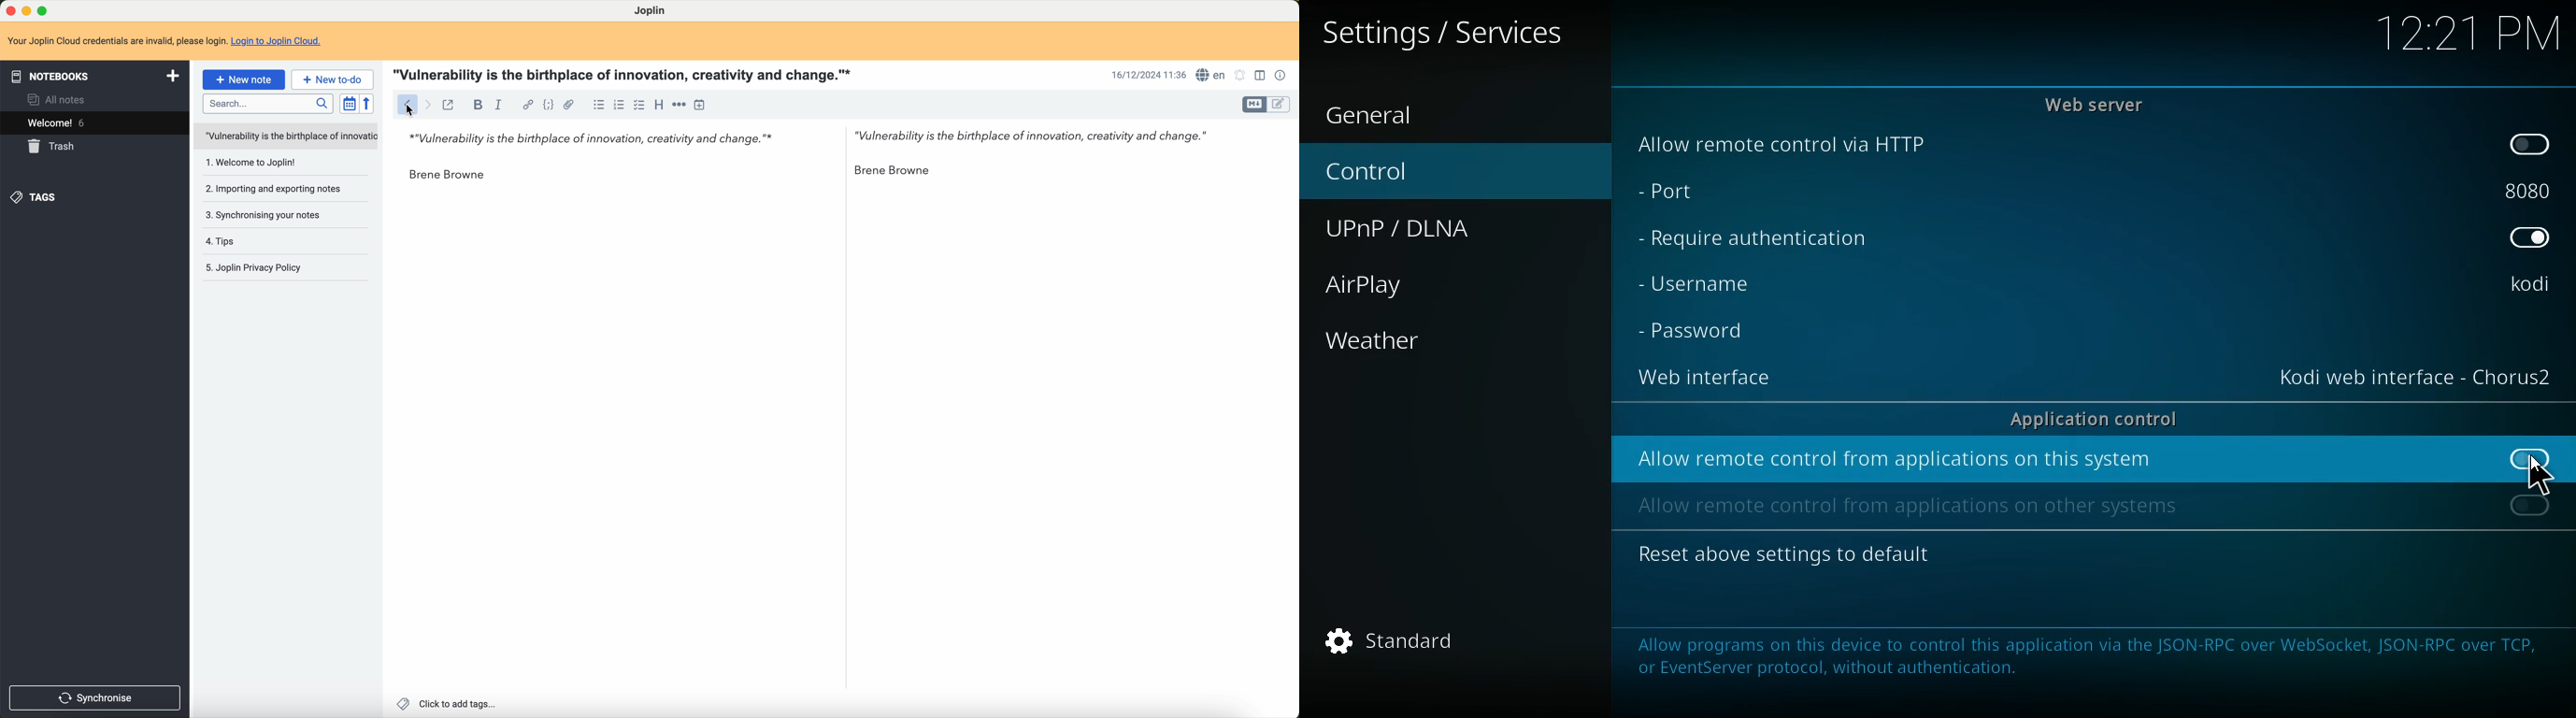 The height and width of the screenshot is (728, 2576). Describe the element at coordinates (1281, 75) in the screenshot. I see `note properties` at that location.